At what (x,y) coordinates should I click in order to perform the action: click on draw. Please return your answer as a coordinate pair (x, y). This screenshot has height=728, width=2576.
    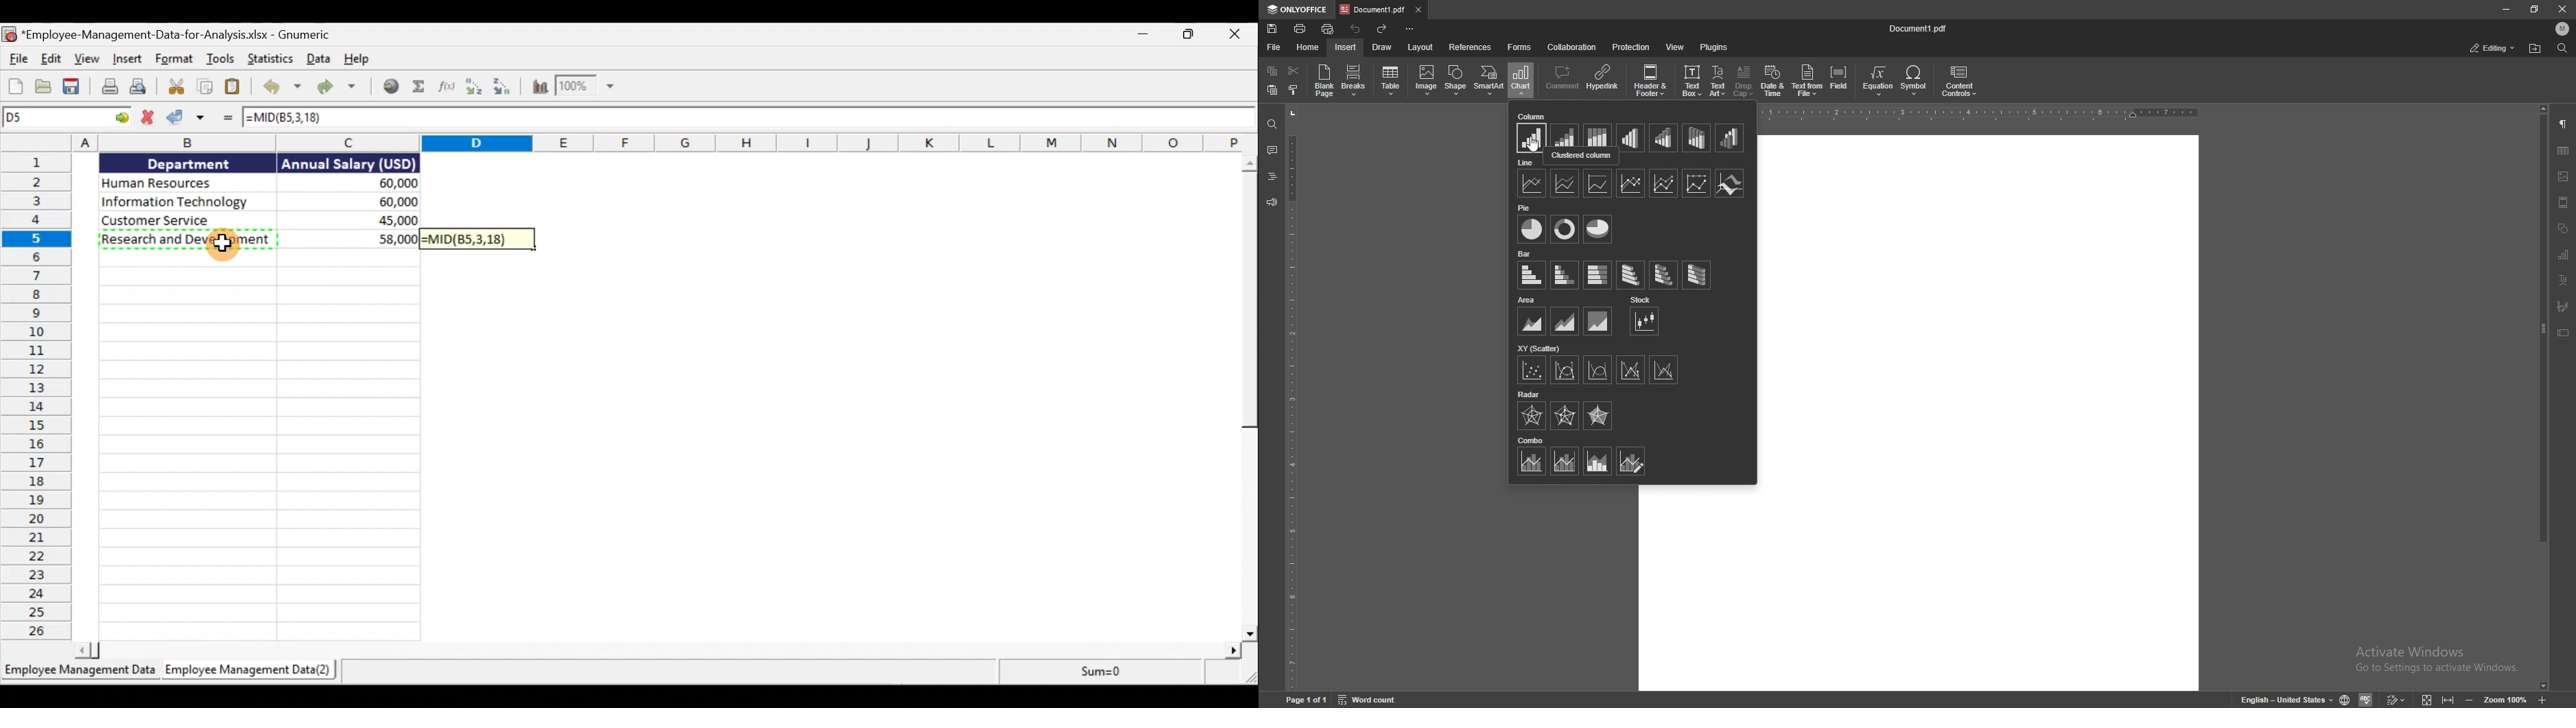
    Looking at the image, I should click on (1383, 47).